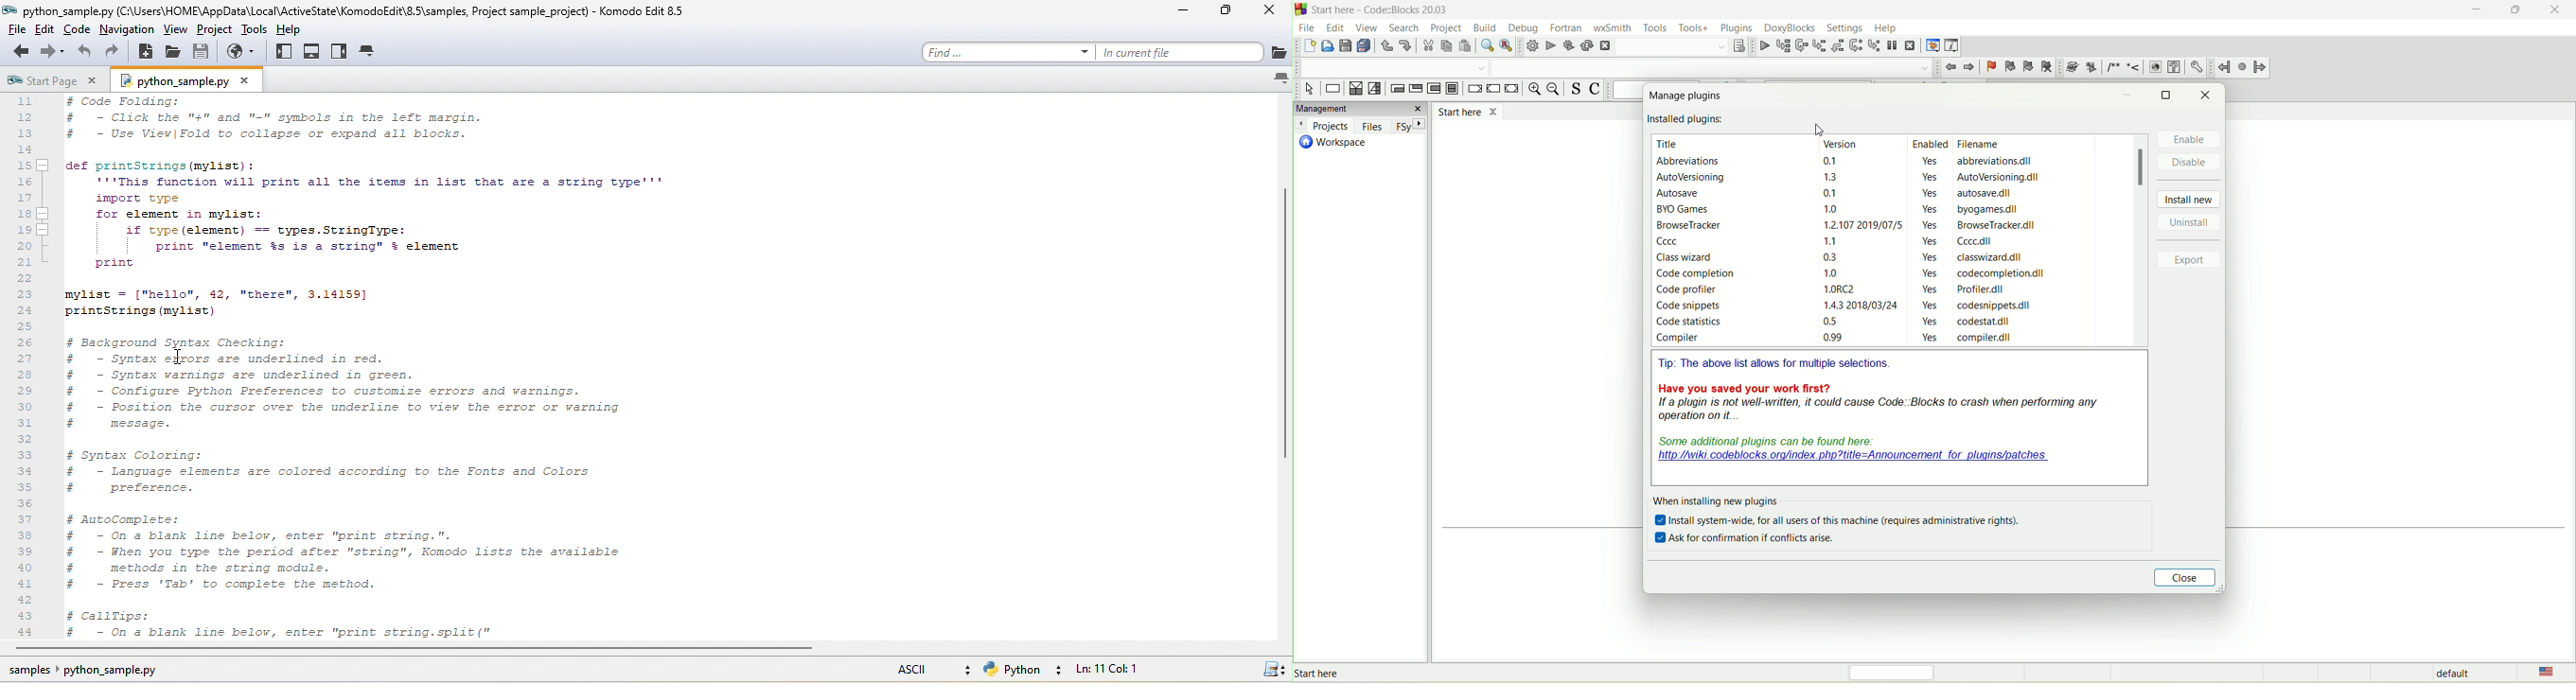 This screenshot has width=2576, height=700. I want to click on bottom pane, so click(312, 51).